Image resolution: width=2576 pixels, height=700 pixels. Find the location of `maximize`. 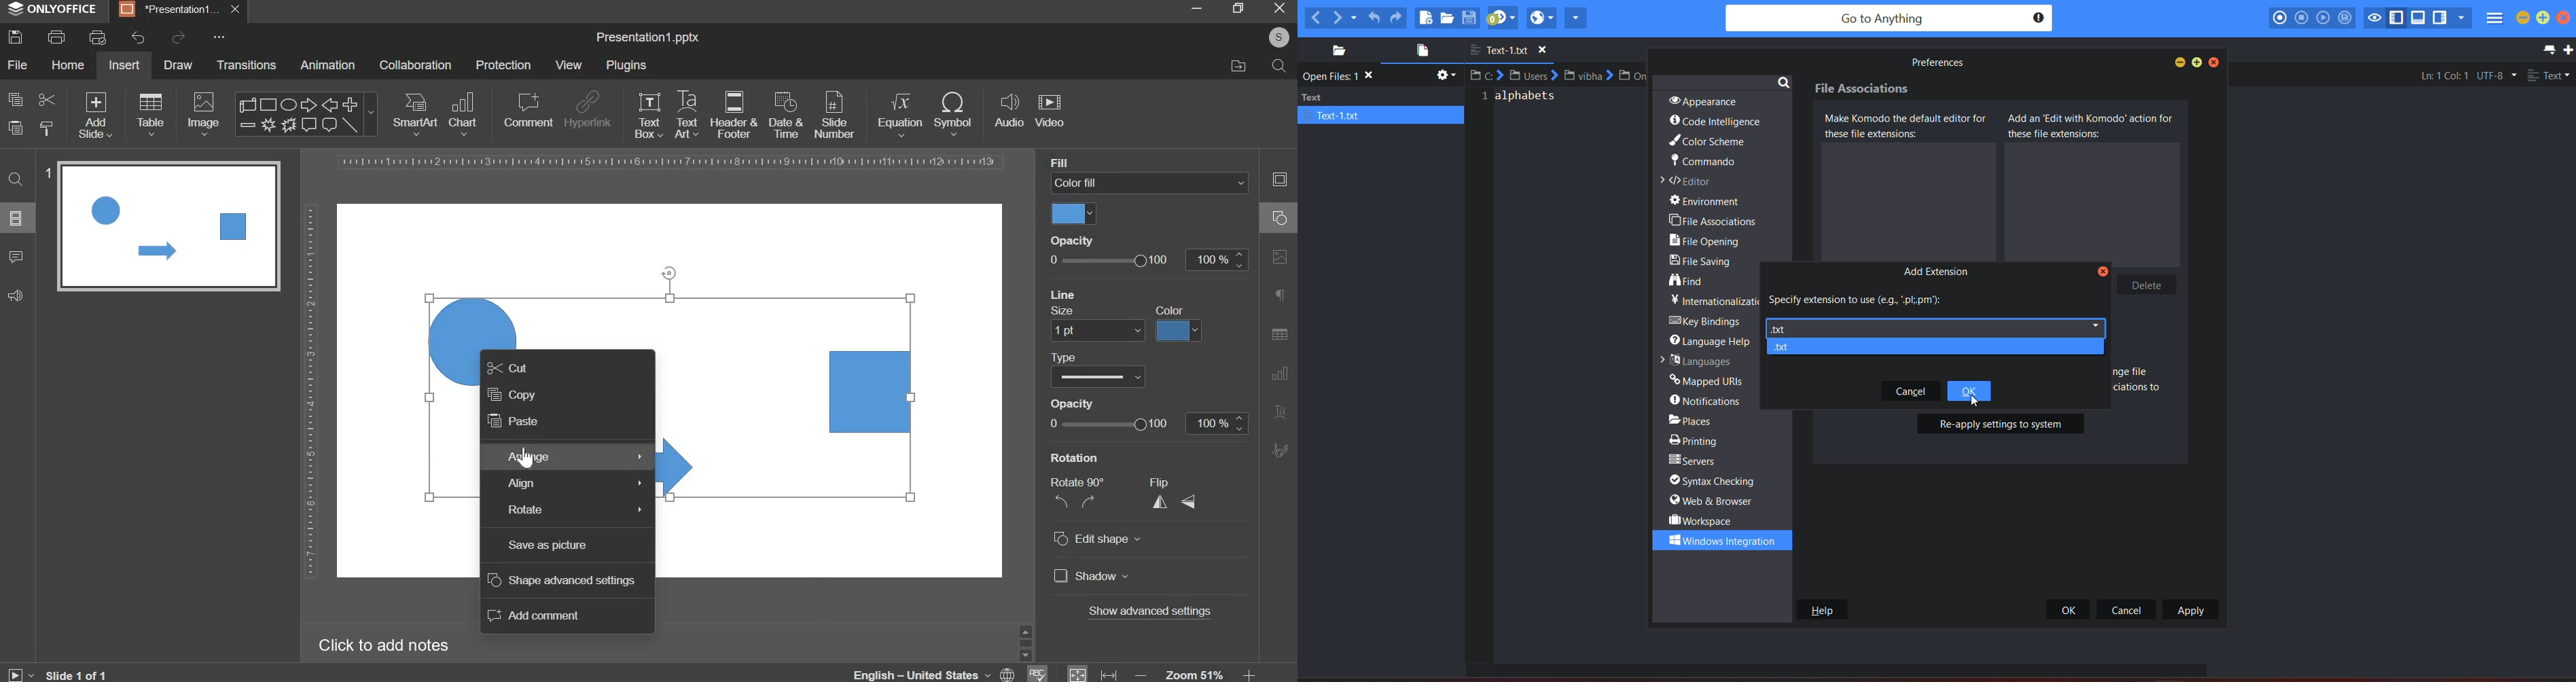

maximize is located at coordinates (1237, 7).